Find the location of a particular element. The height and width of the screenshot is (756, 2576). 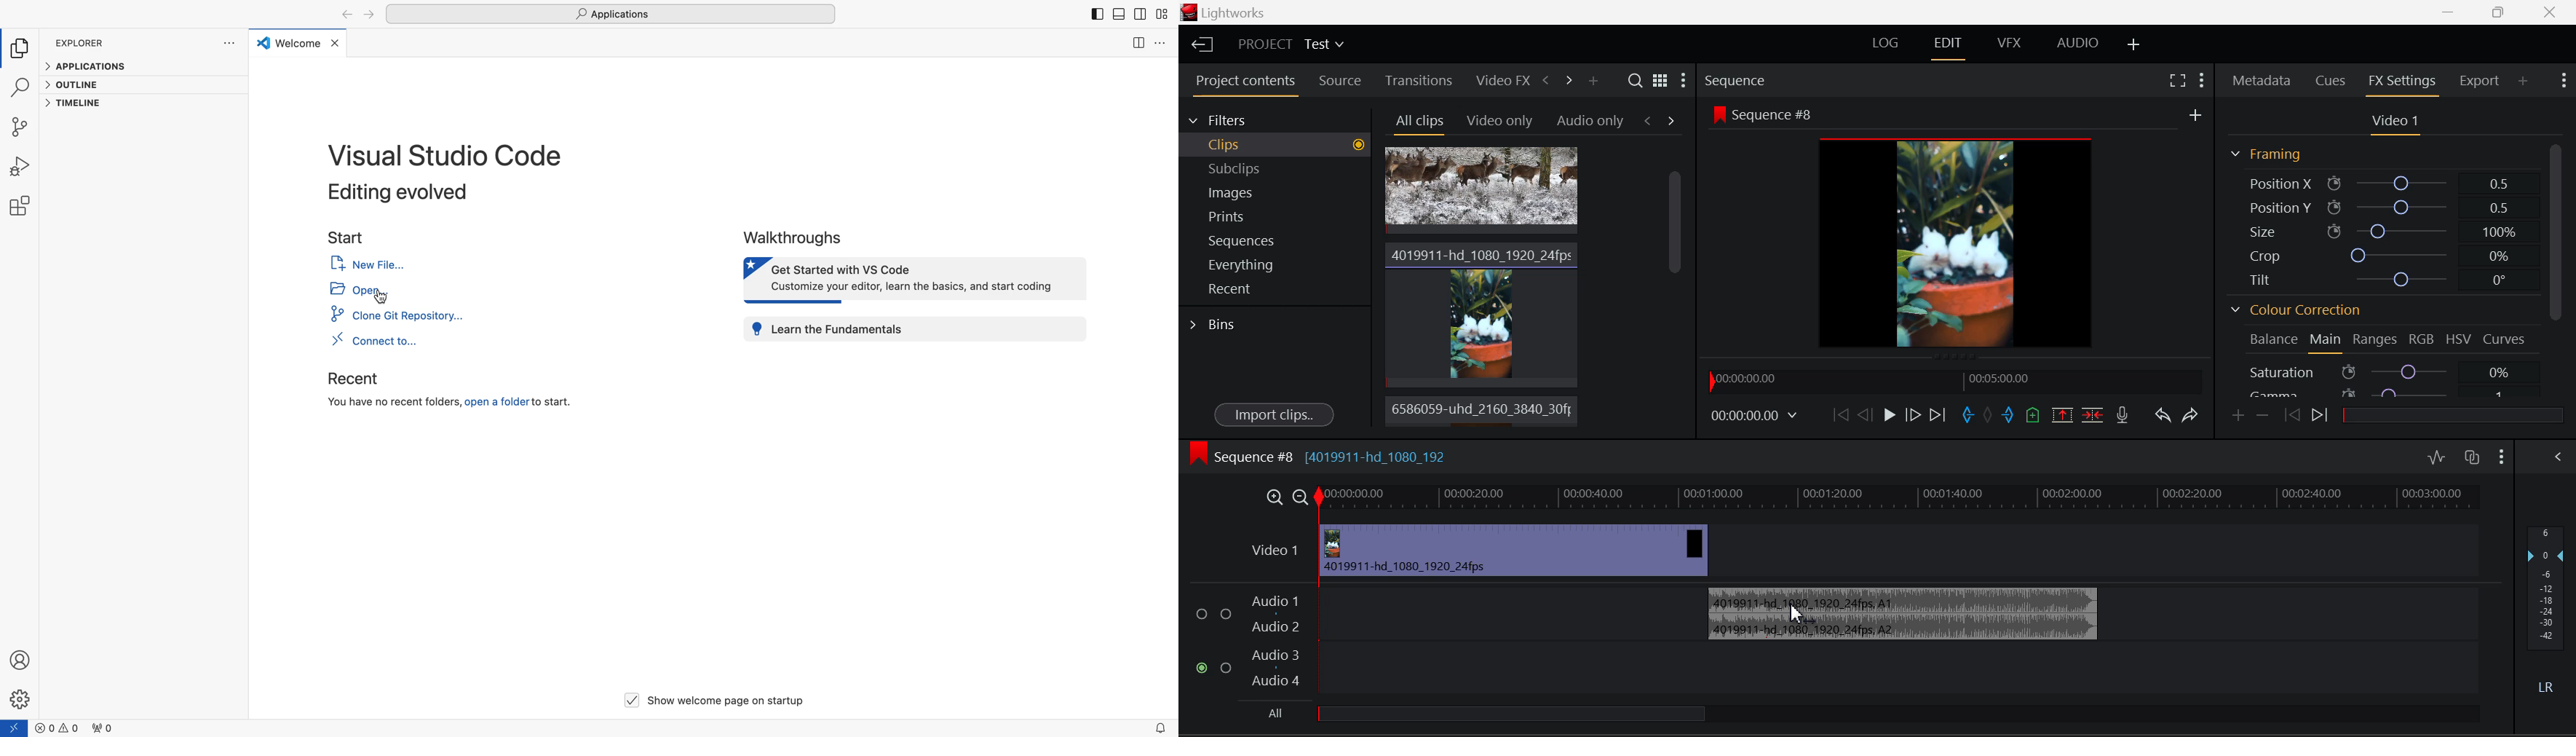

Main Tab Open is located at coordinates (2326, 341).